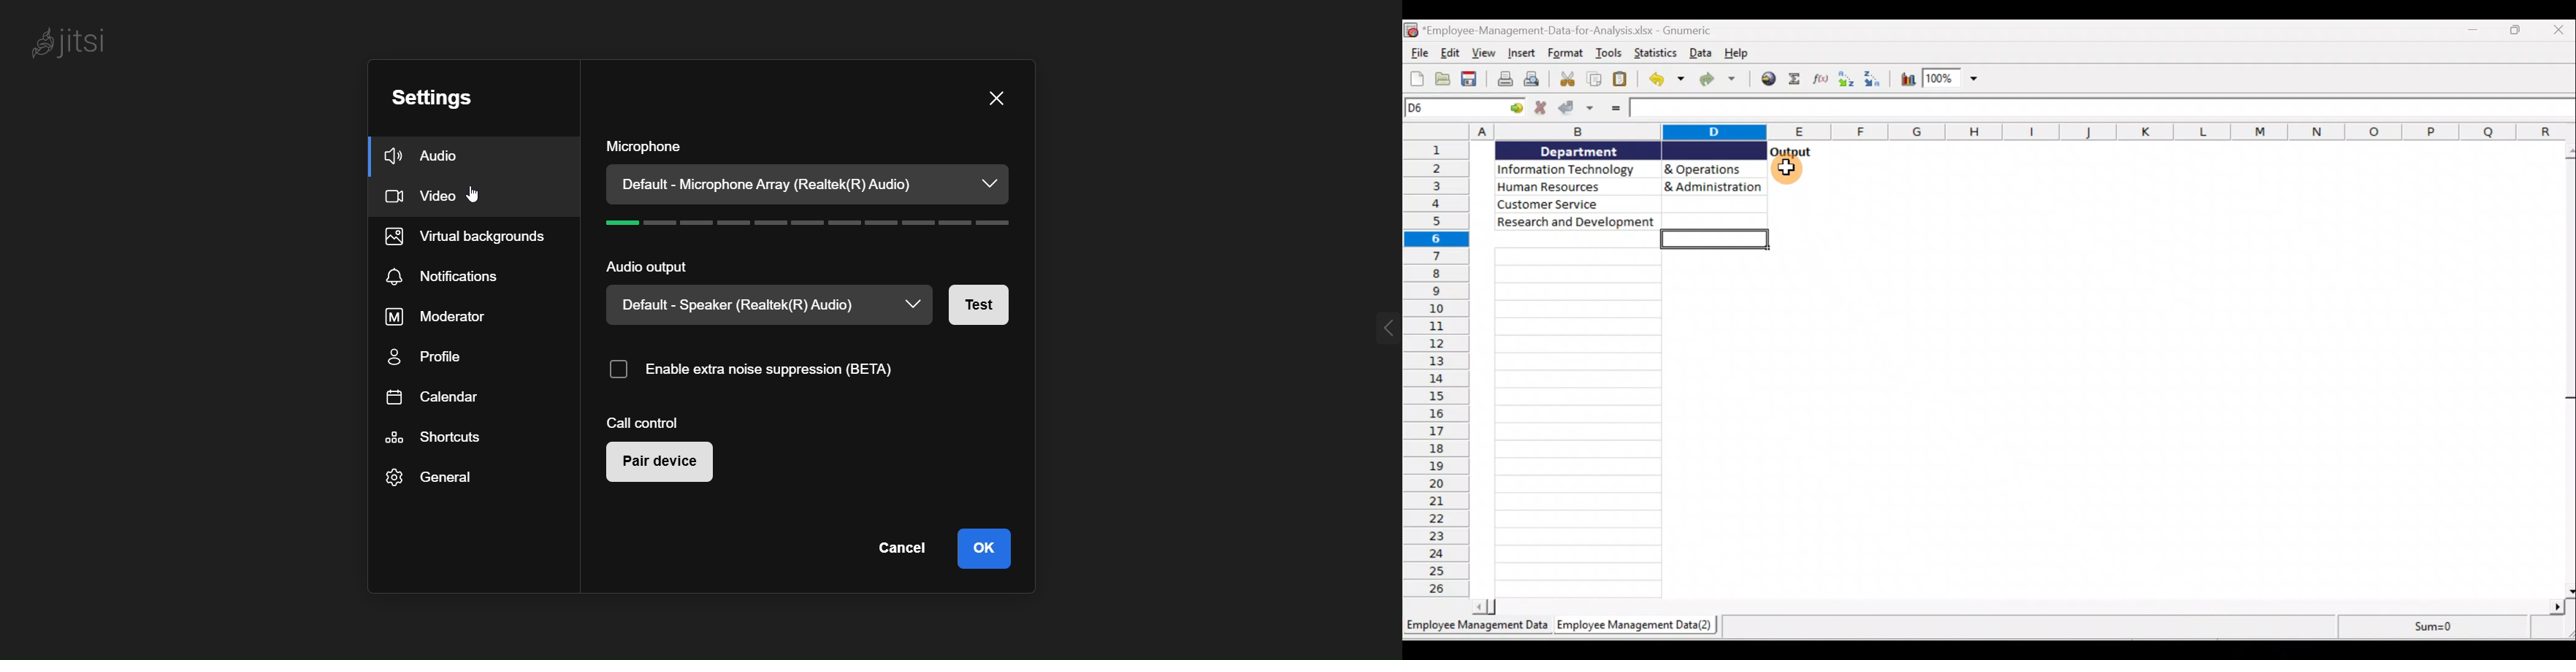  Describe the element at coordinates (1845, 80) in the screenshot. I see `Sort Ascending` at that location.